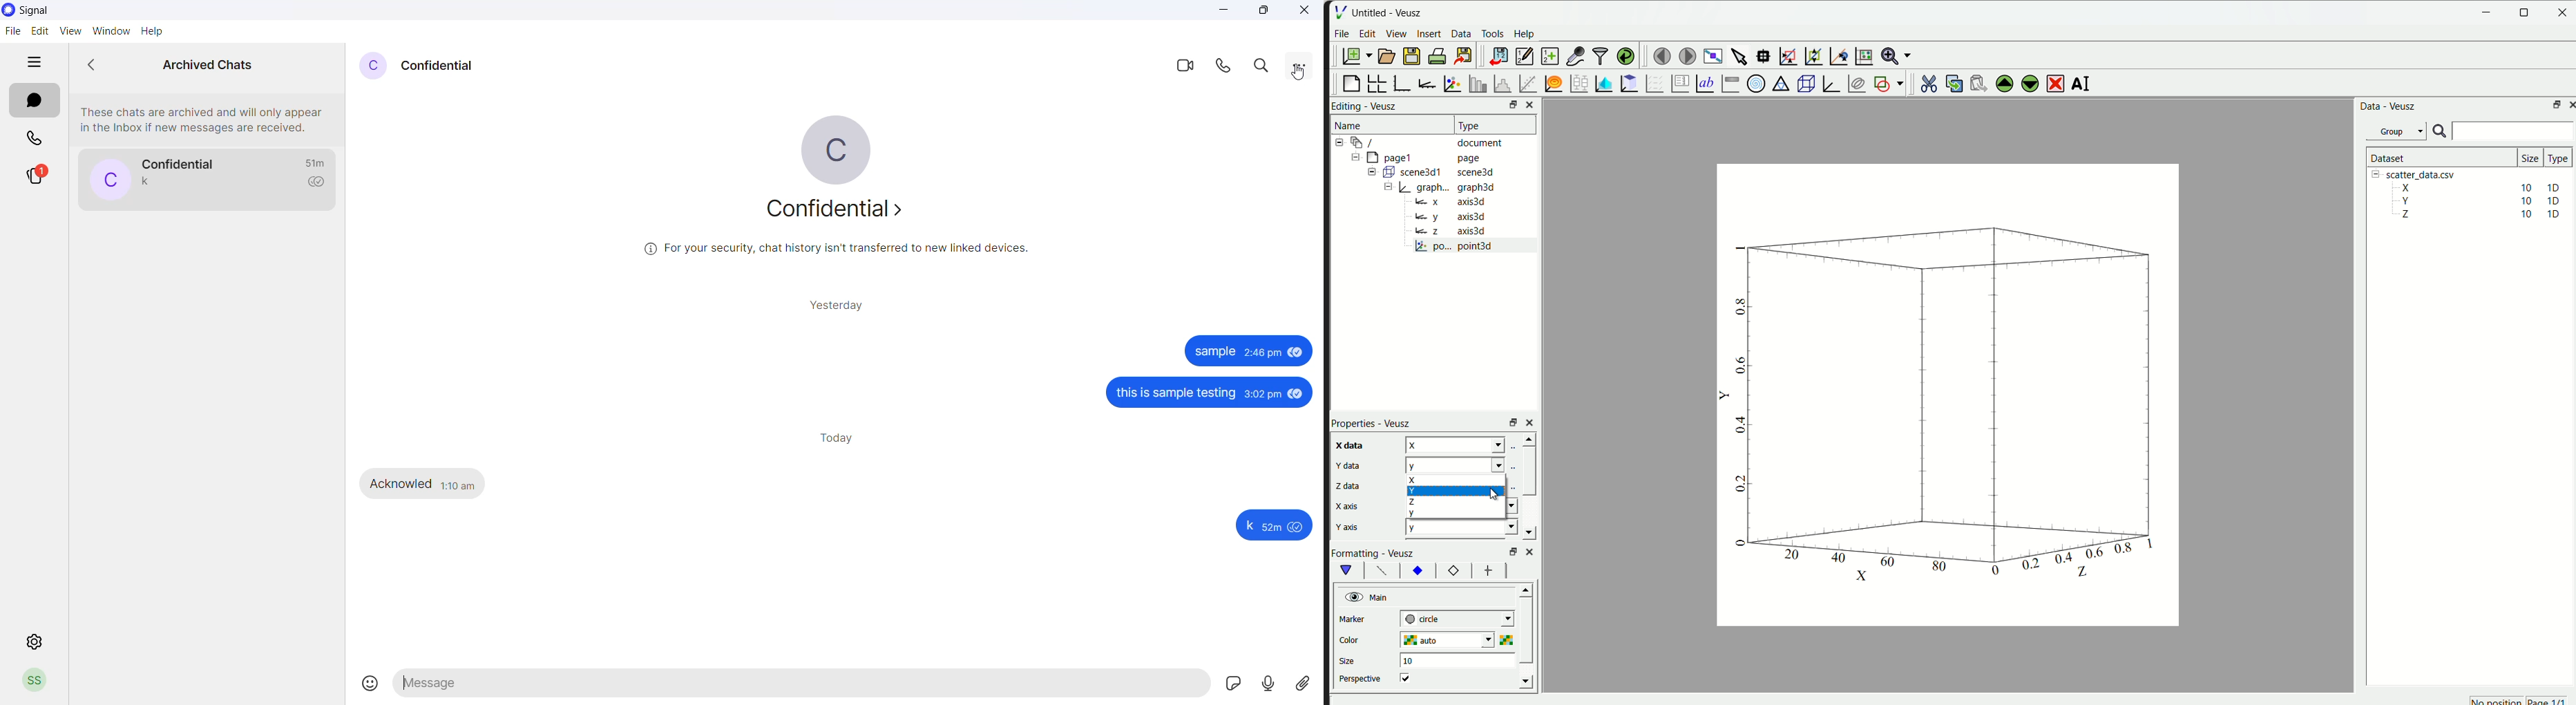 The image size is (2576, 728). Describe the element at coordinates (2440, 131) in the screenshot. I see `search icon` at that location.